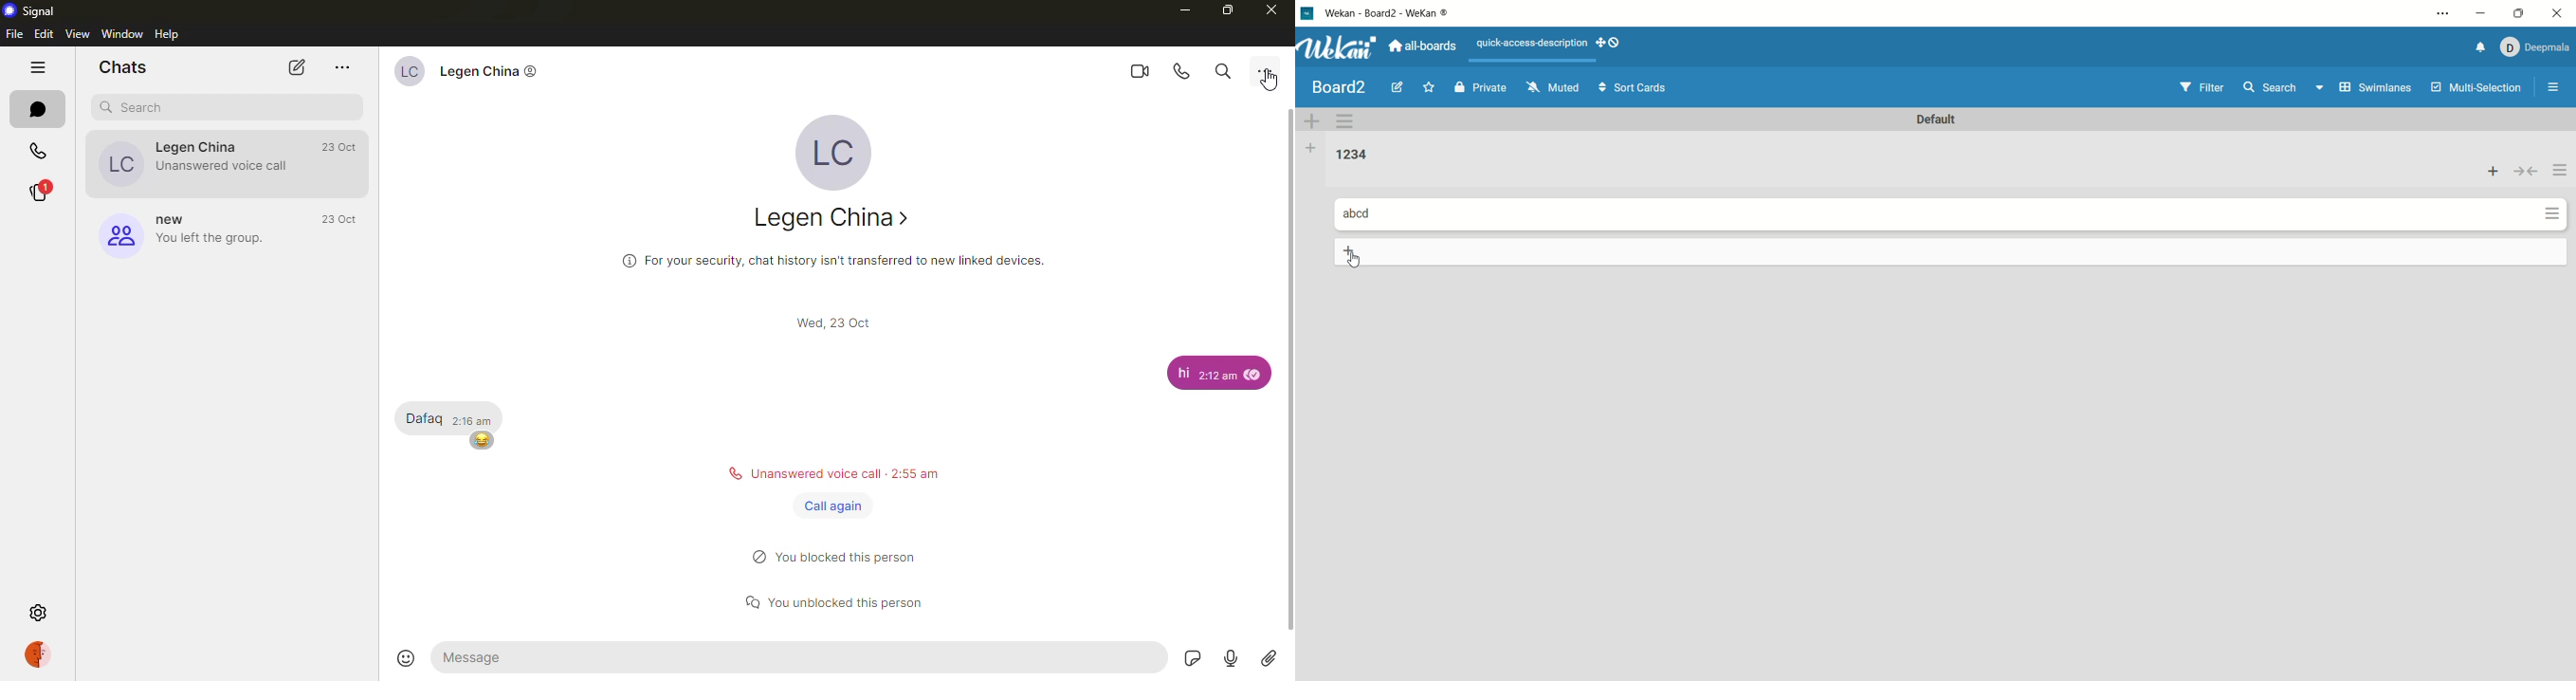 This screenshot has height=700, width=2576. I want to click on sort cards, so click(1641, 88).